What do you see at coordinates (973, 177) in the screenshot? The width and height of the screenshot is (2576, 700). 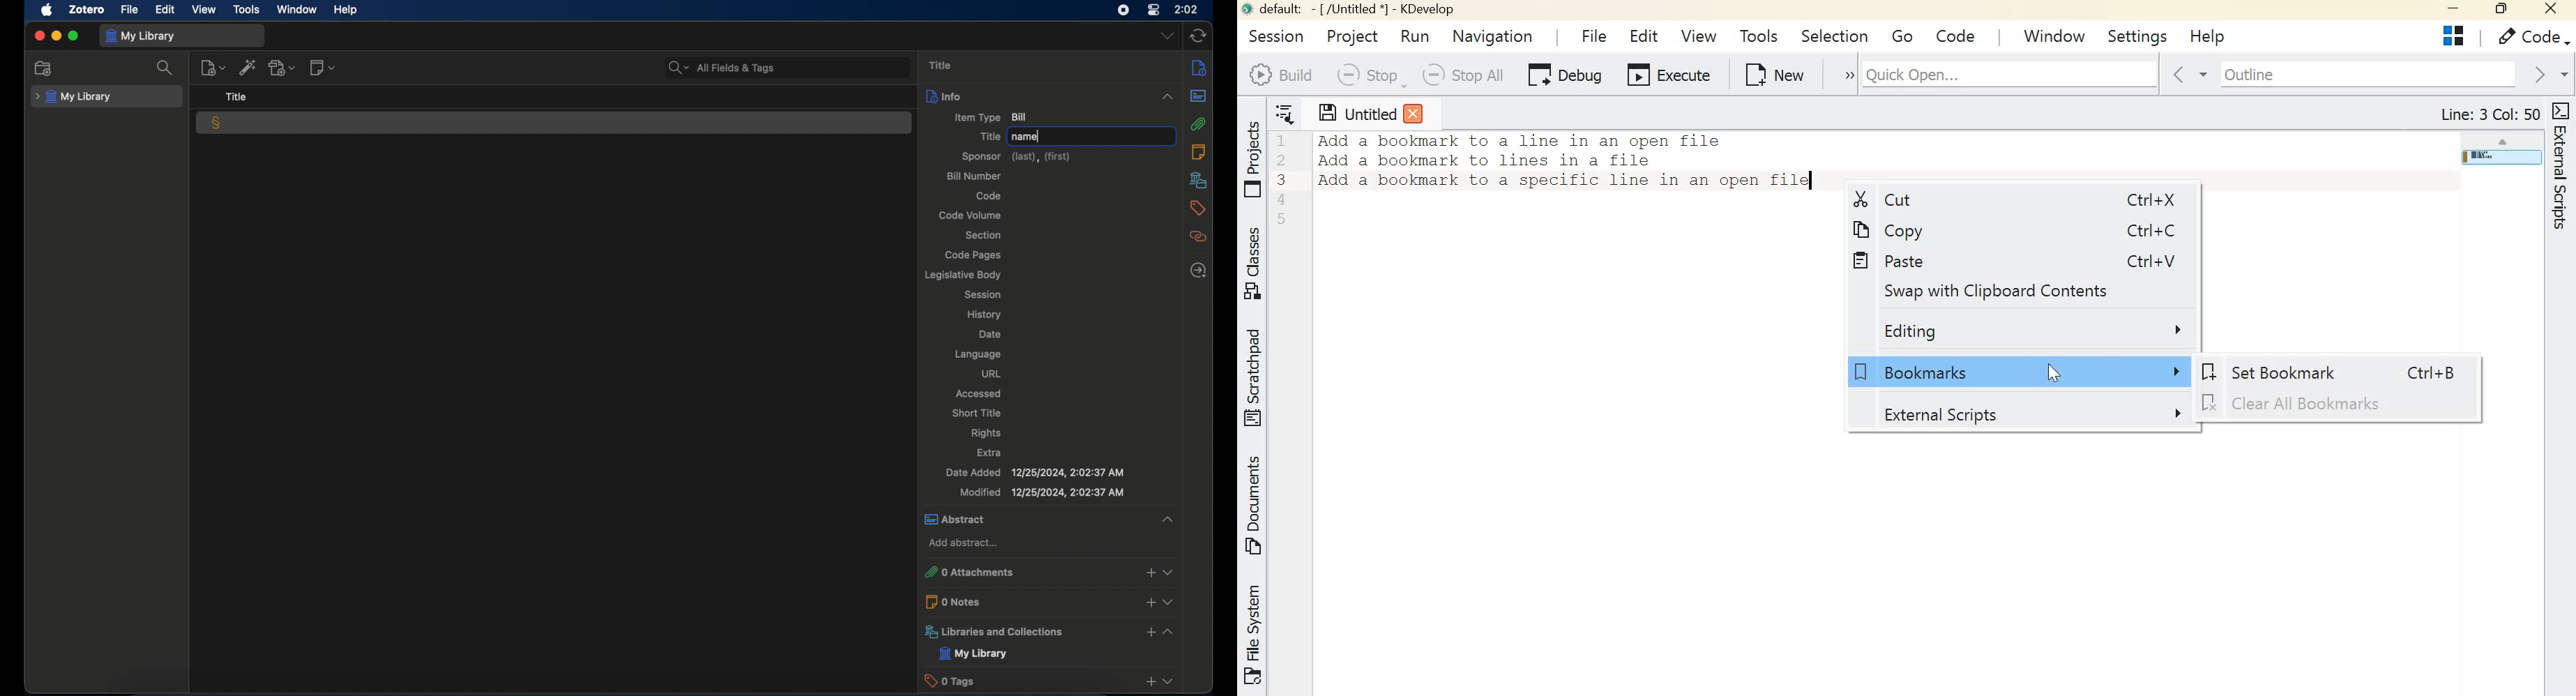 I see `bill number` at bounding box center [973, 177].